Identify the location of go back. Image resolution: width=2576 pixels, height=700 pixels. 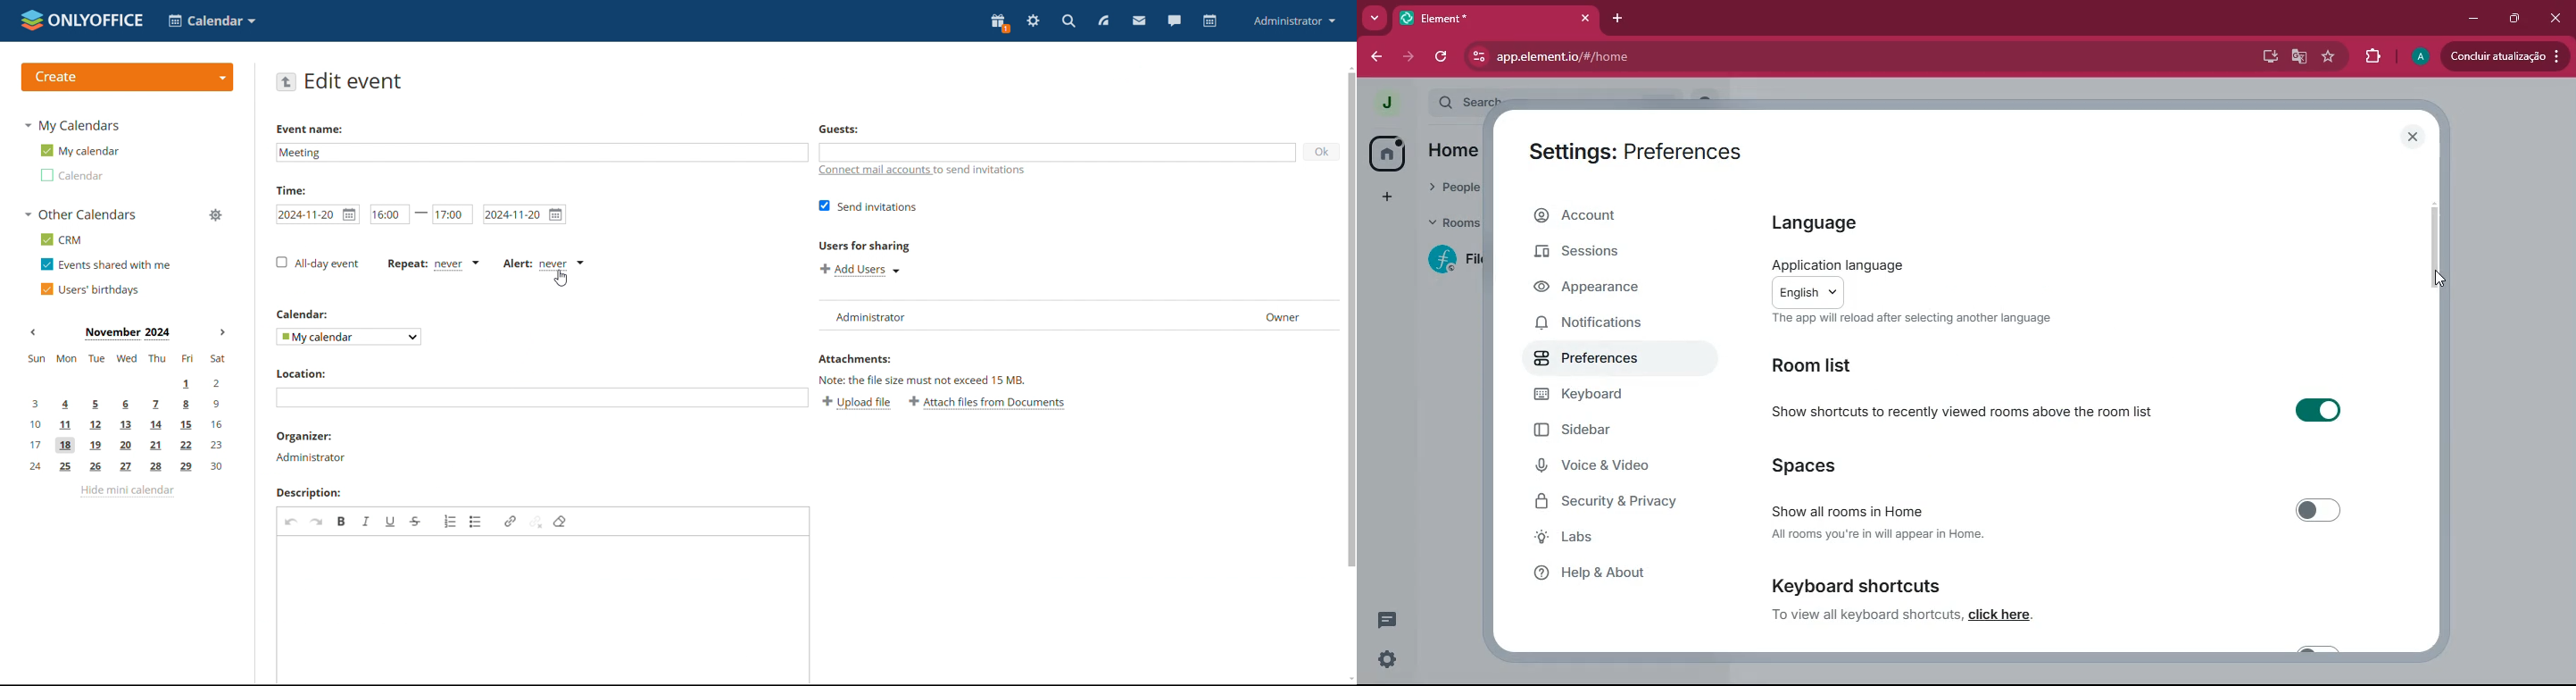
(286, 82).